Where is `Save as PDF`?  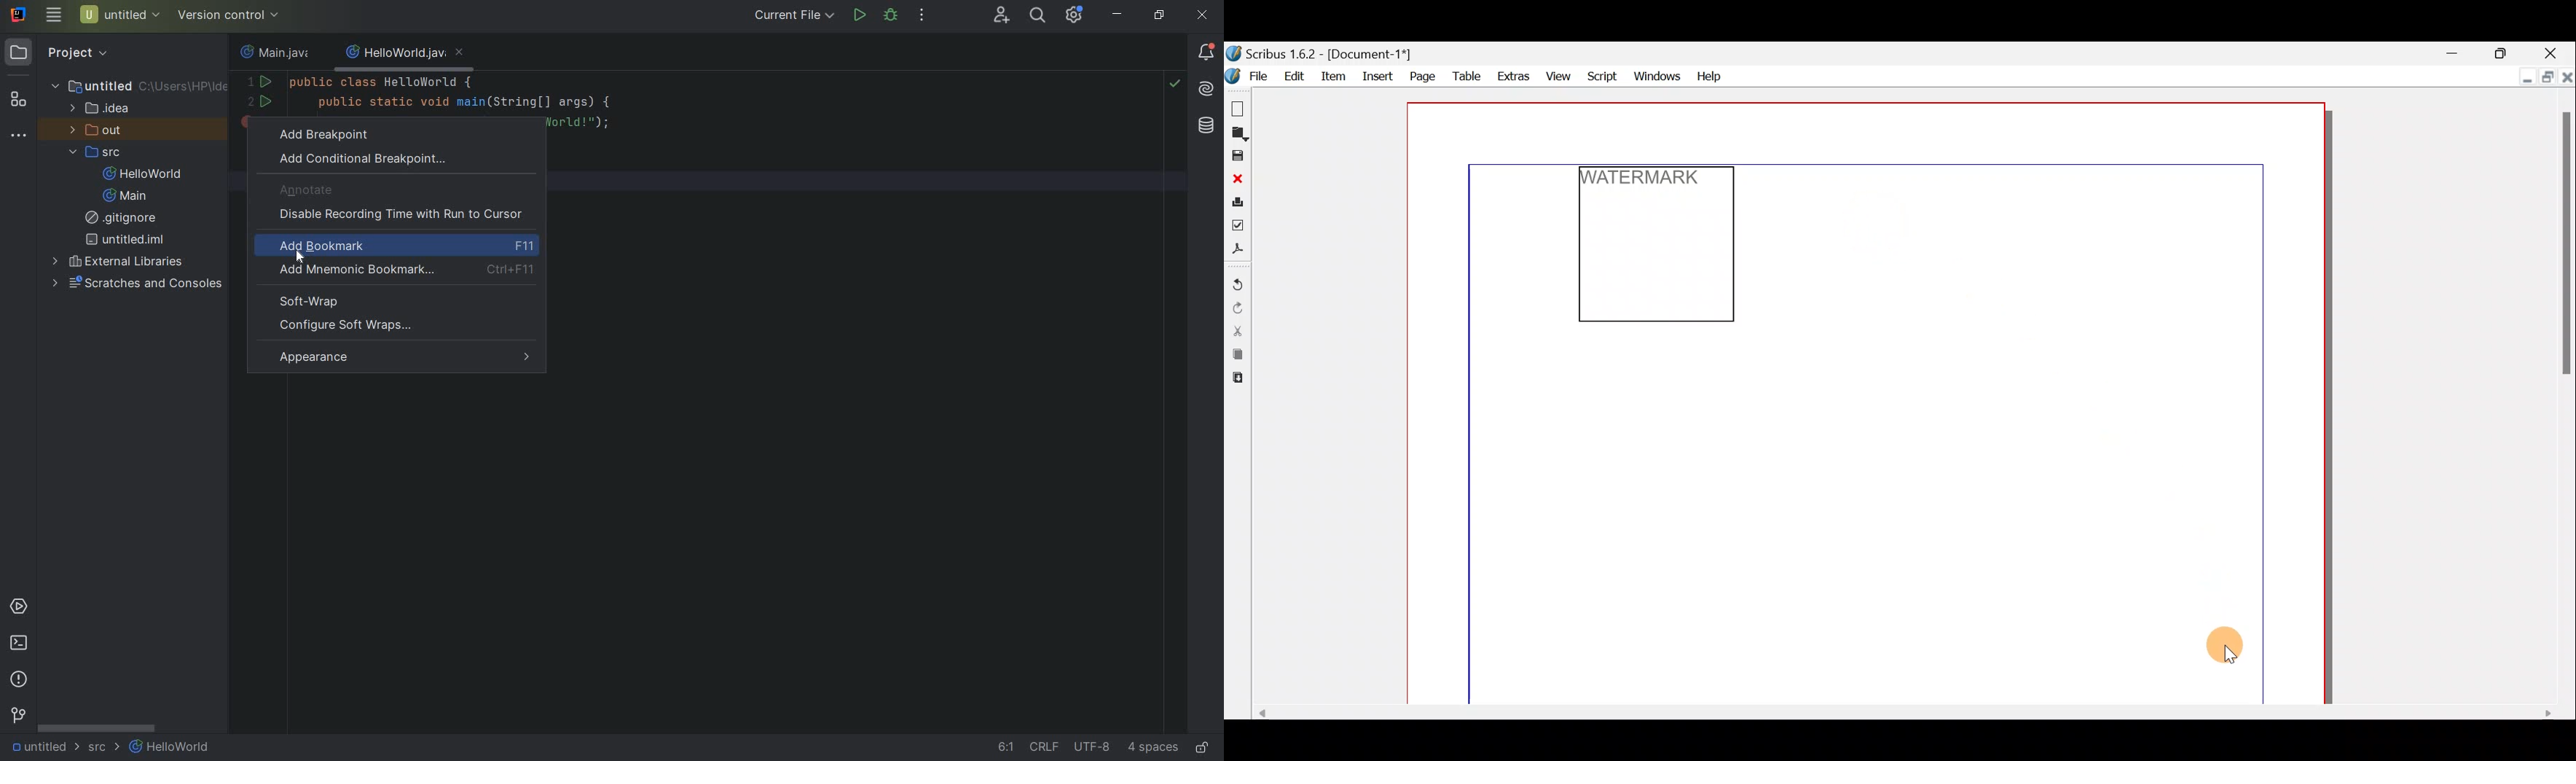 Save as PDF is located at coordinates (1237, 251).